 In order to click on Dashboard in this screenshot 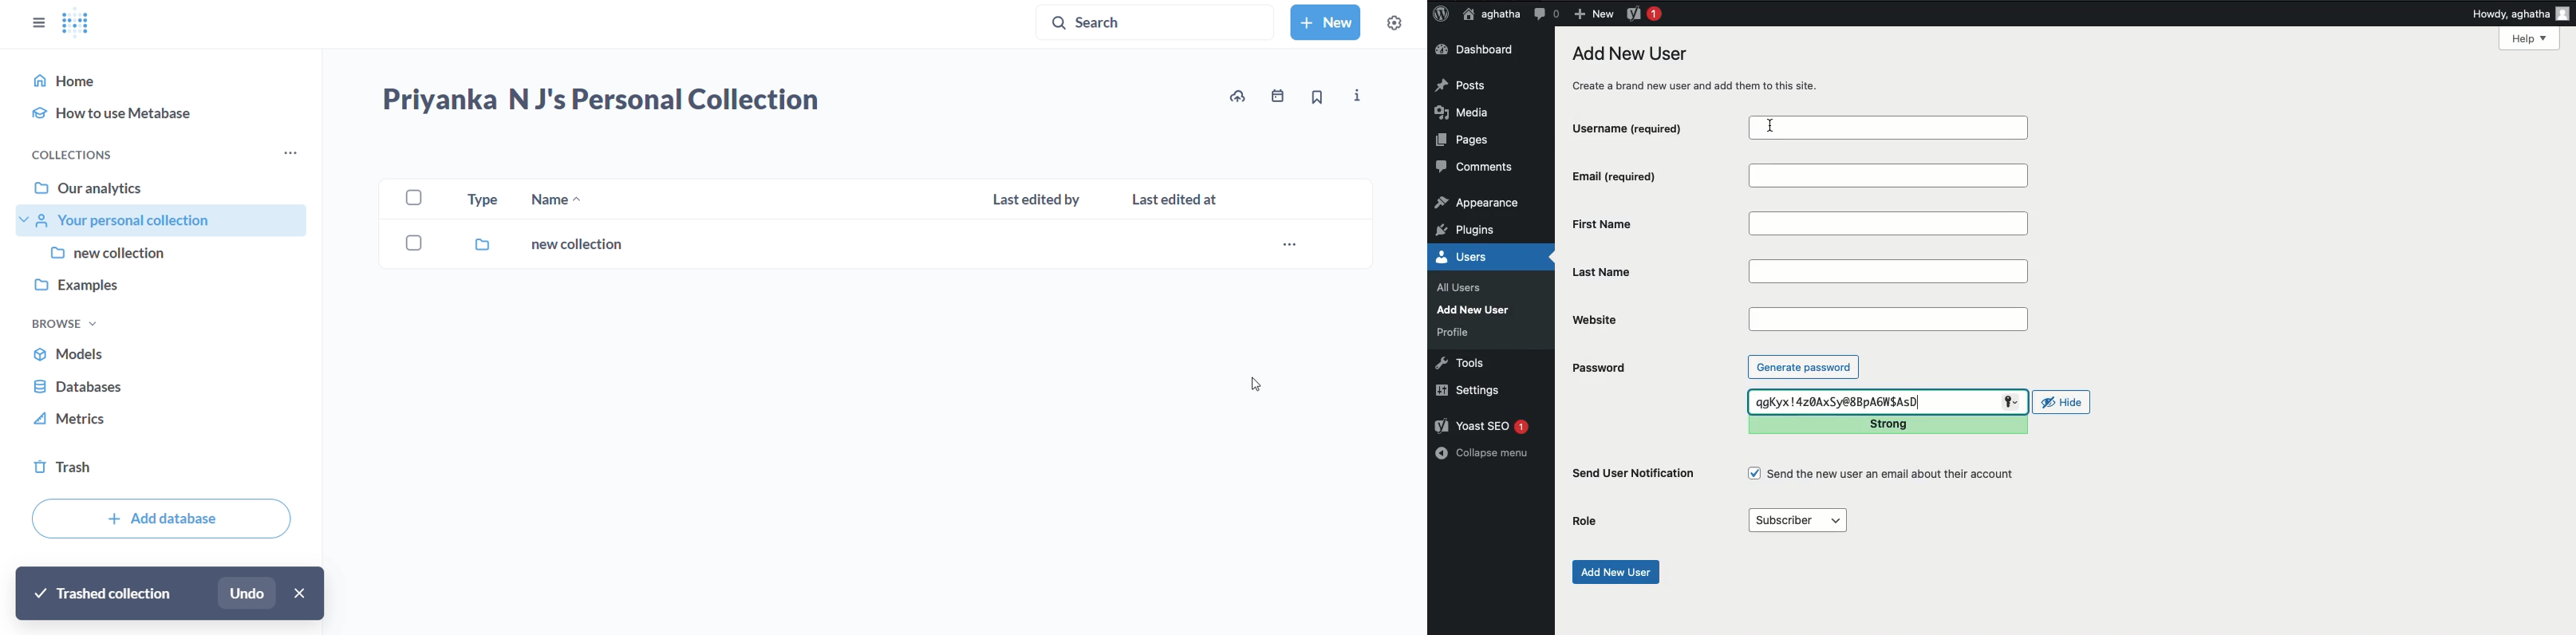, I will do `click(1479, 50)`.